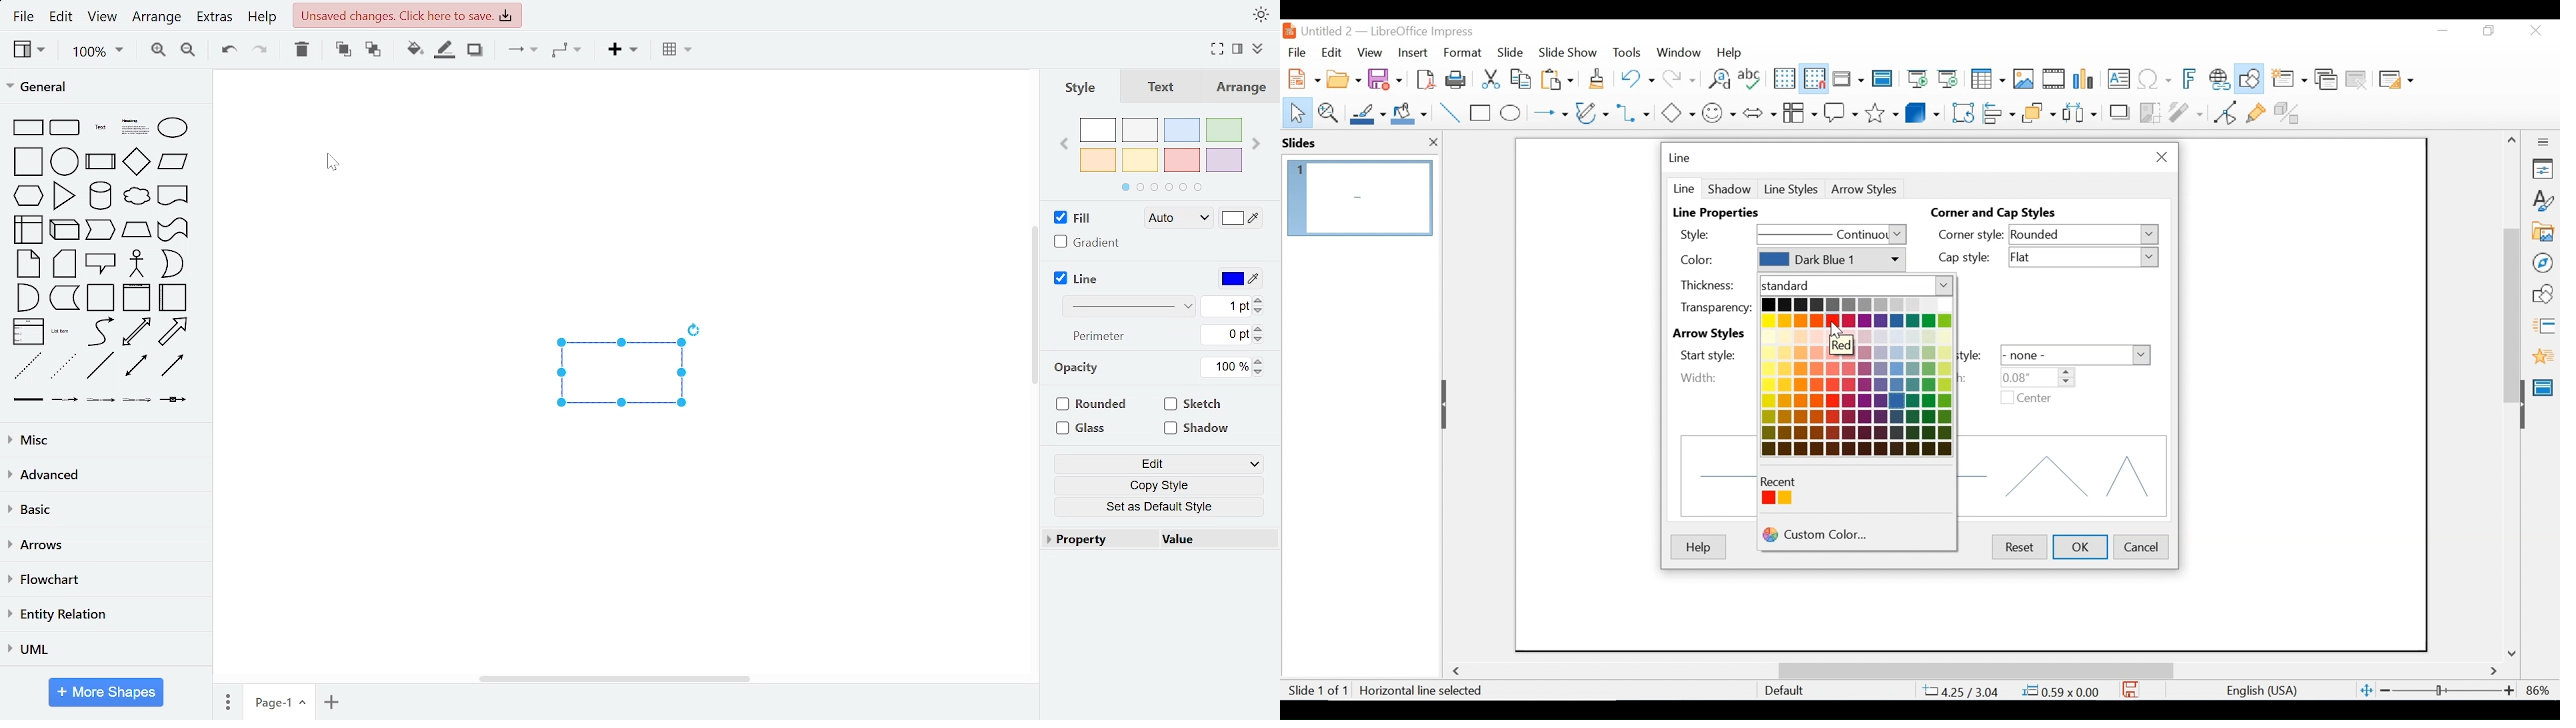 Image resolution: width=2576 pixels, height=728 pixels. I want to click on arrows, so click(104, 548).